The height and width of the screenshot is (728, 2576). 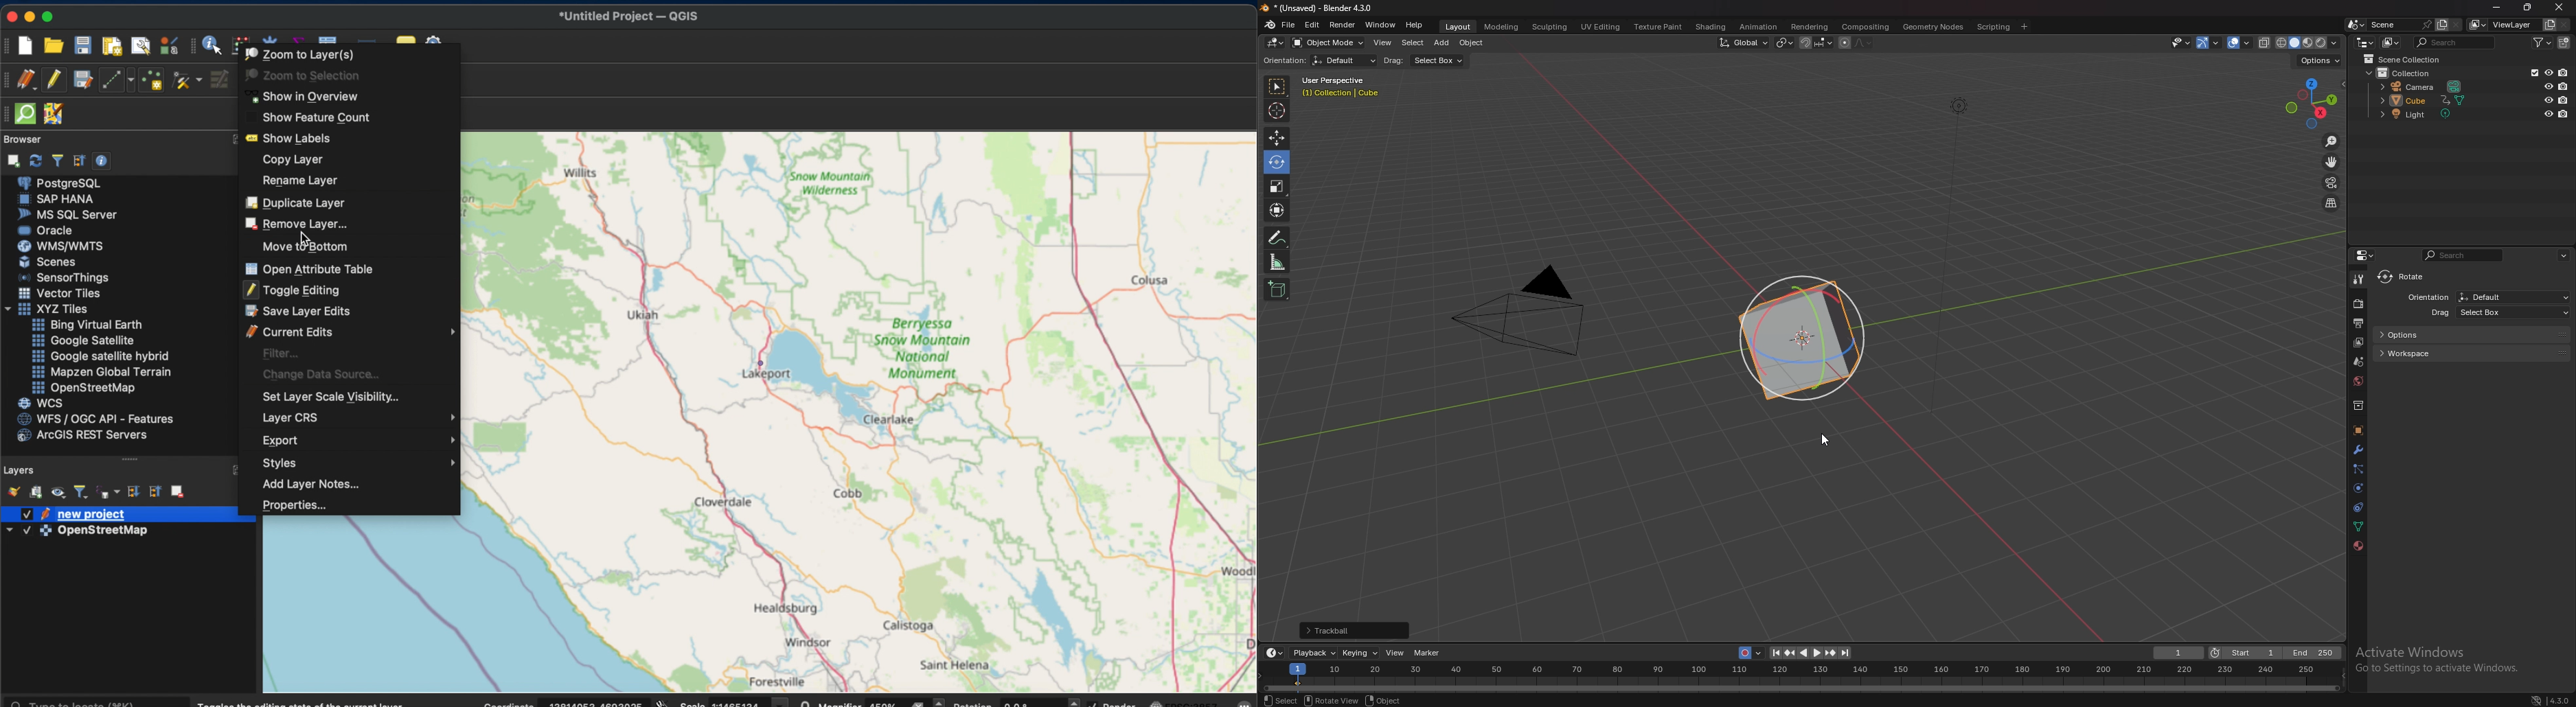 What do you see at coordinates (153, 81) in the screenshot?
I see `add point feature` at bounding box center [153, 81].